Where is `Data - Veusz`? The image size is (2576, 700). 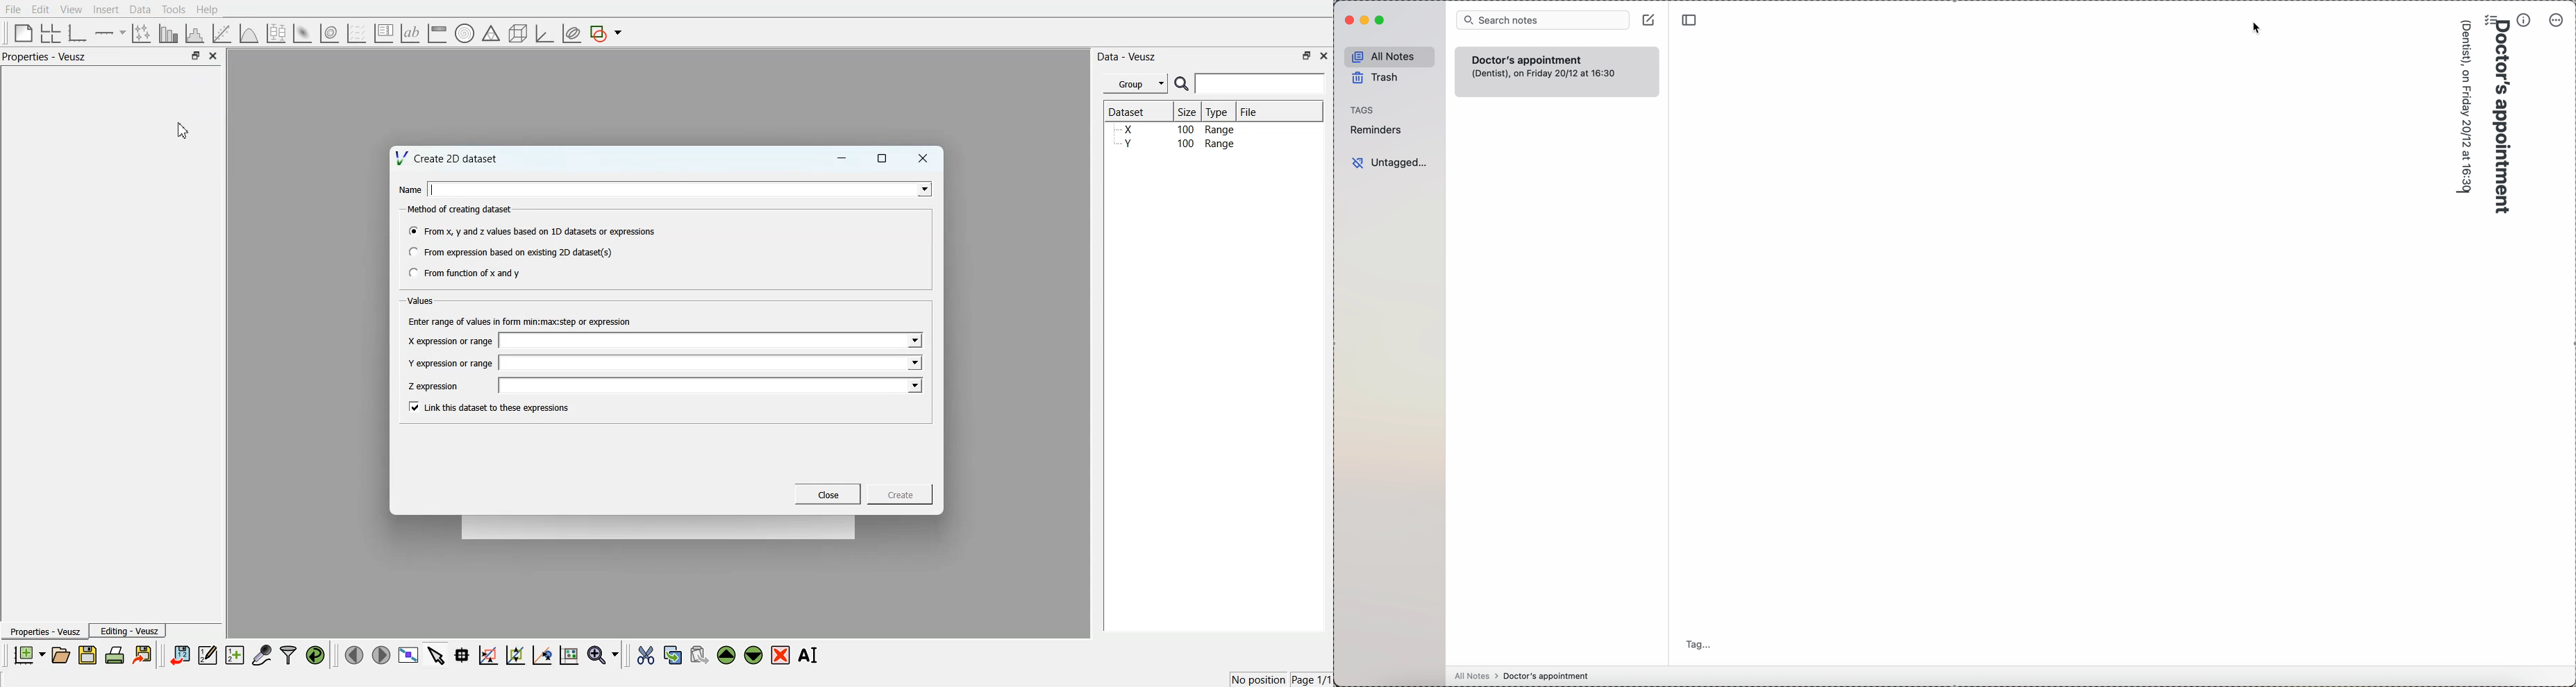 Data - Veusz is located at coordinates (1126, 57).